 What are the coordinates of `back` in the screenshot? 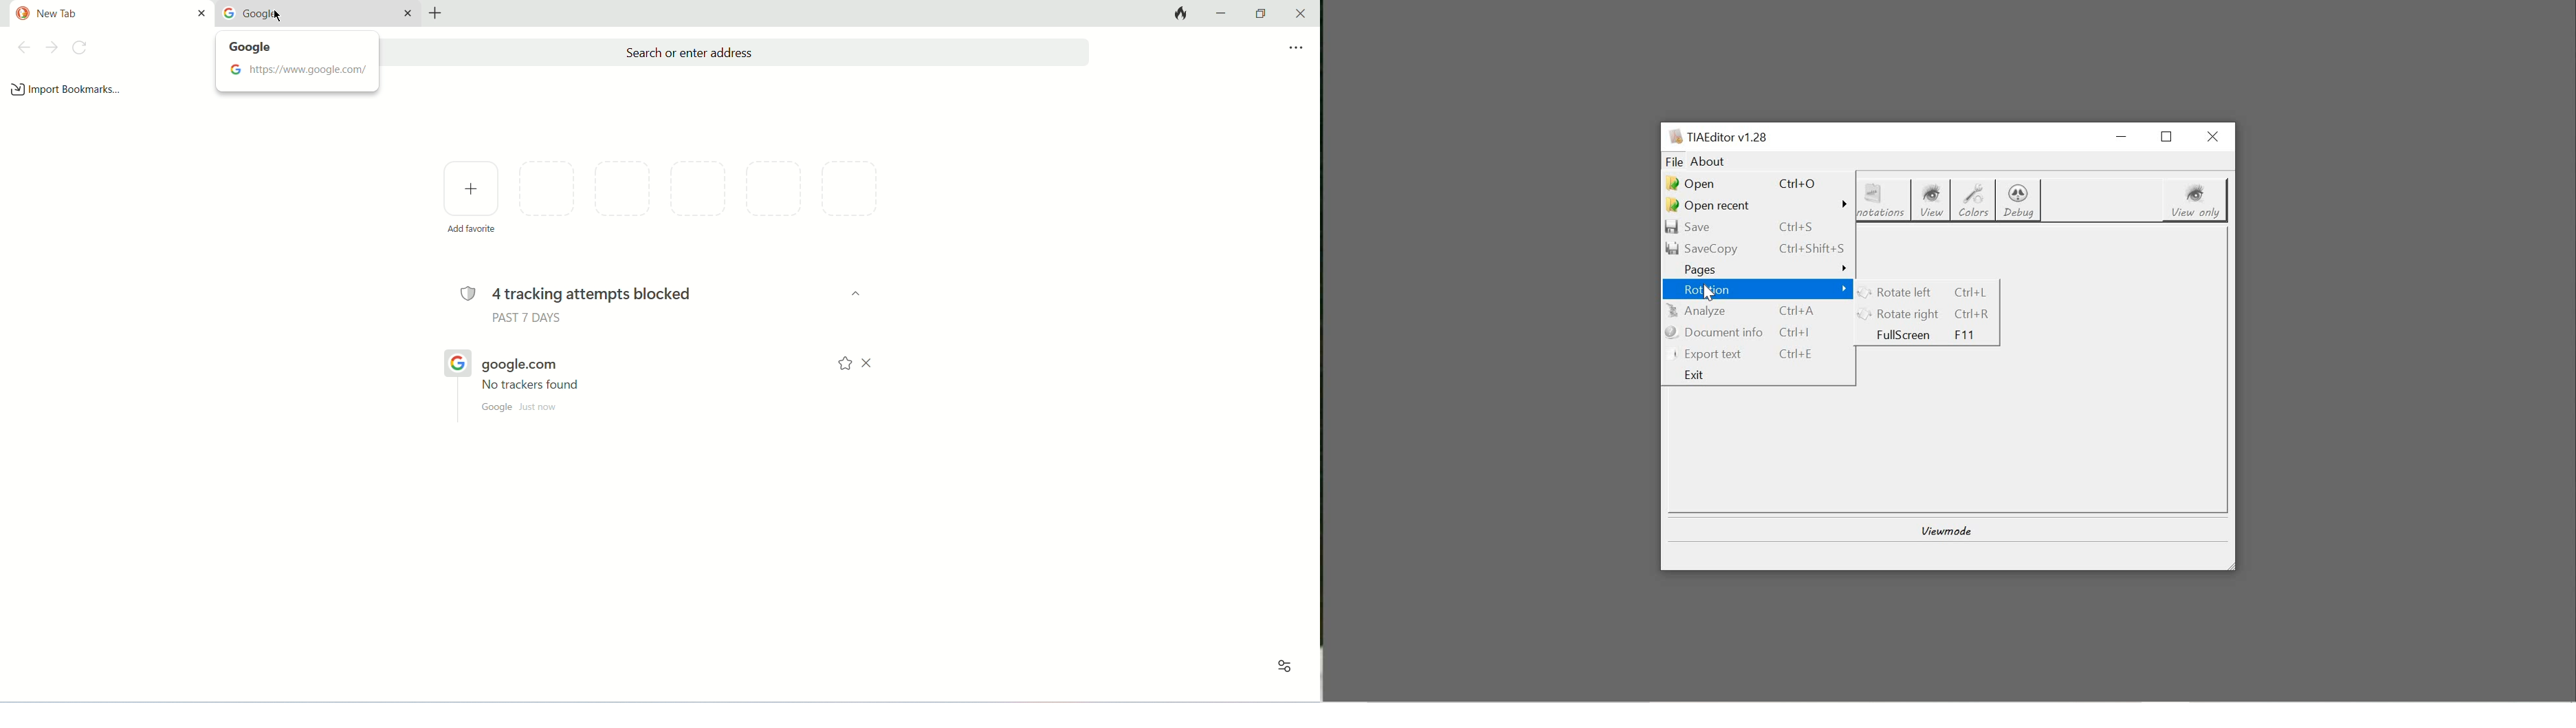 It's located at (24, 47).